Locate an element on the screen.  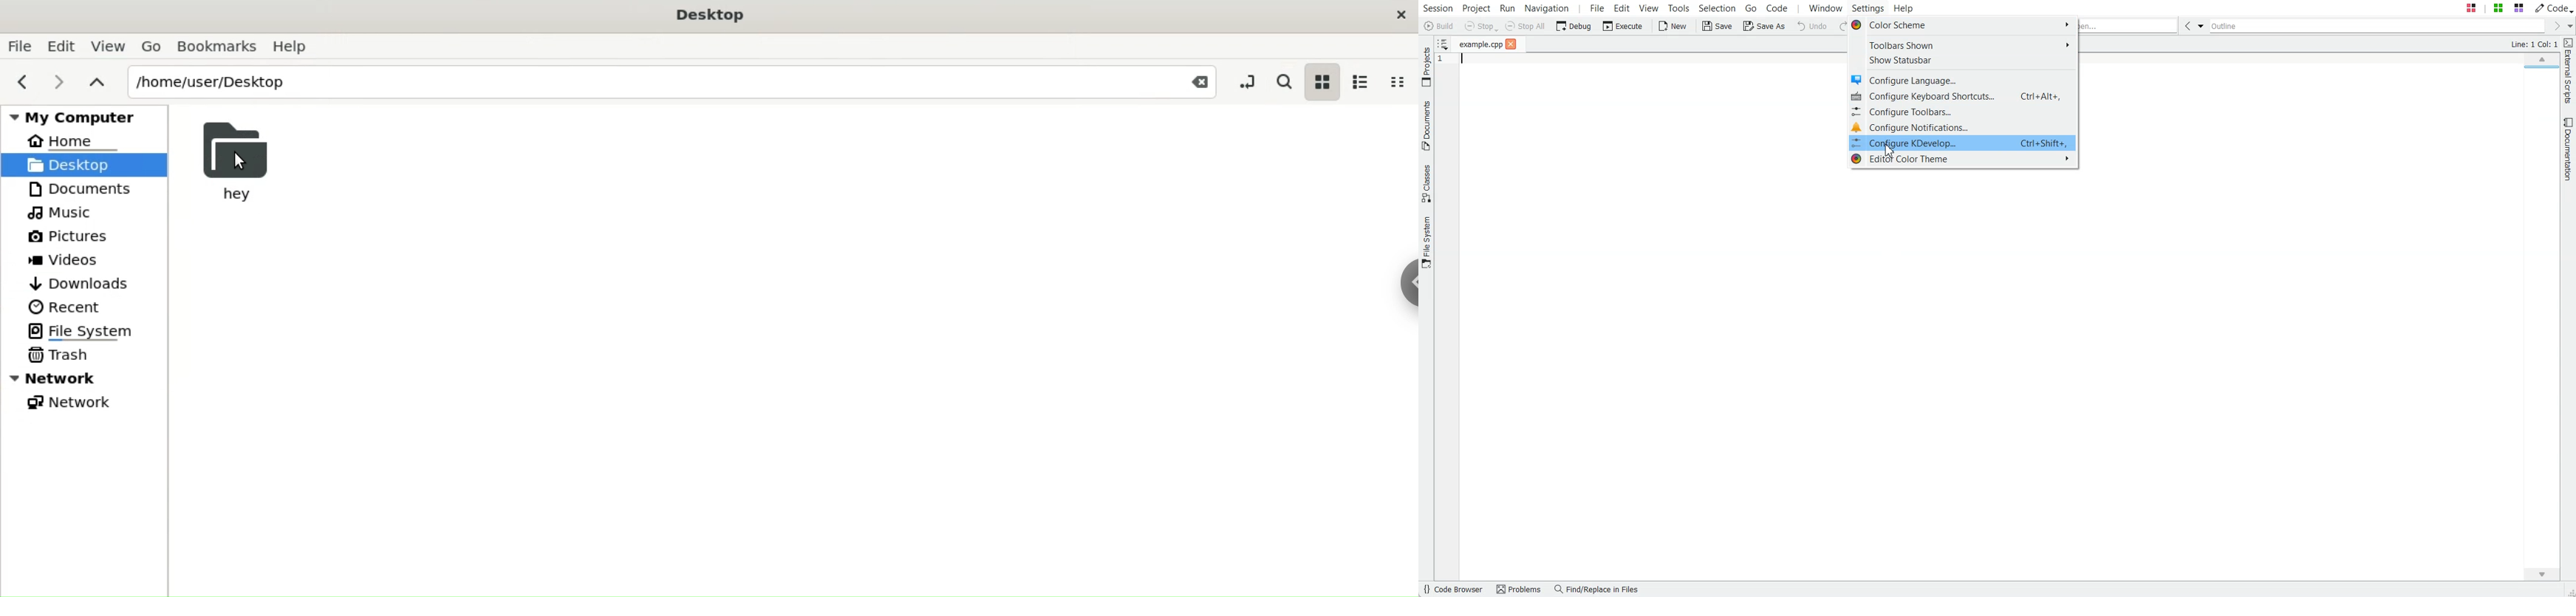
parent folders is located at coordinates (99, 81).